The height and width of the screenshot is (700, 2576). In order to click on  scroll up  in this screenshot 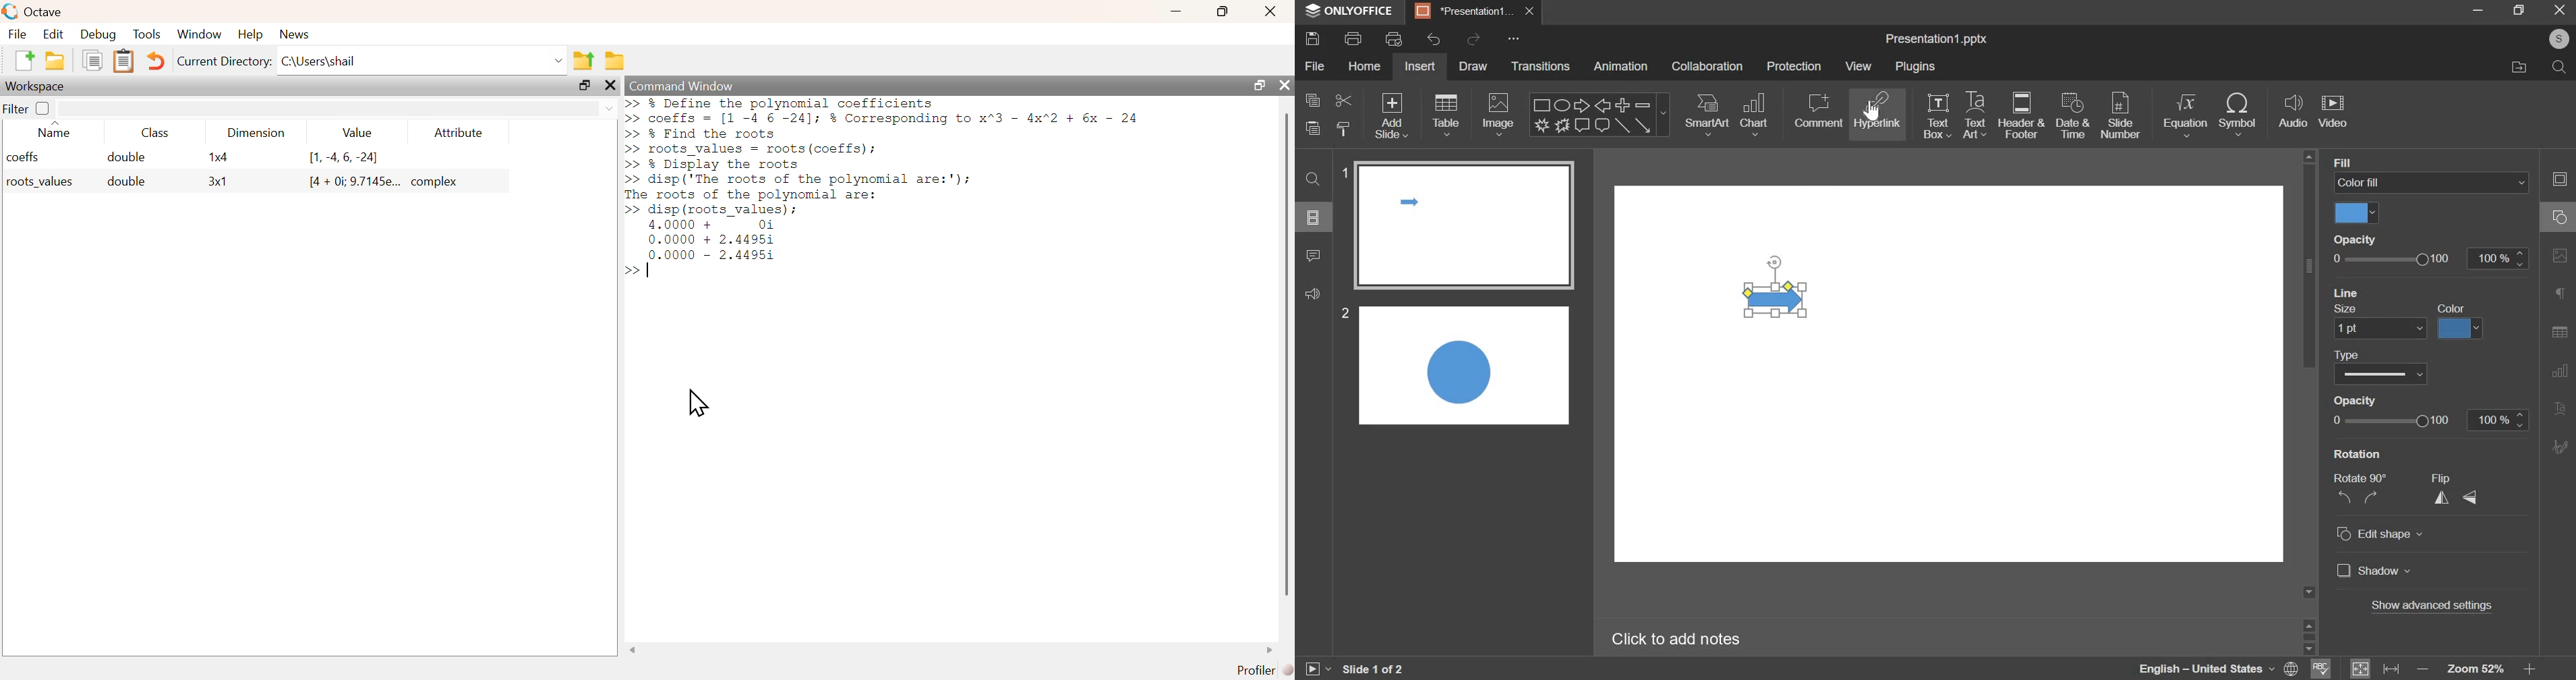, I will do `click(2310, 624)`.